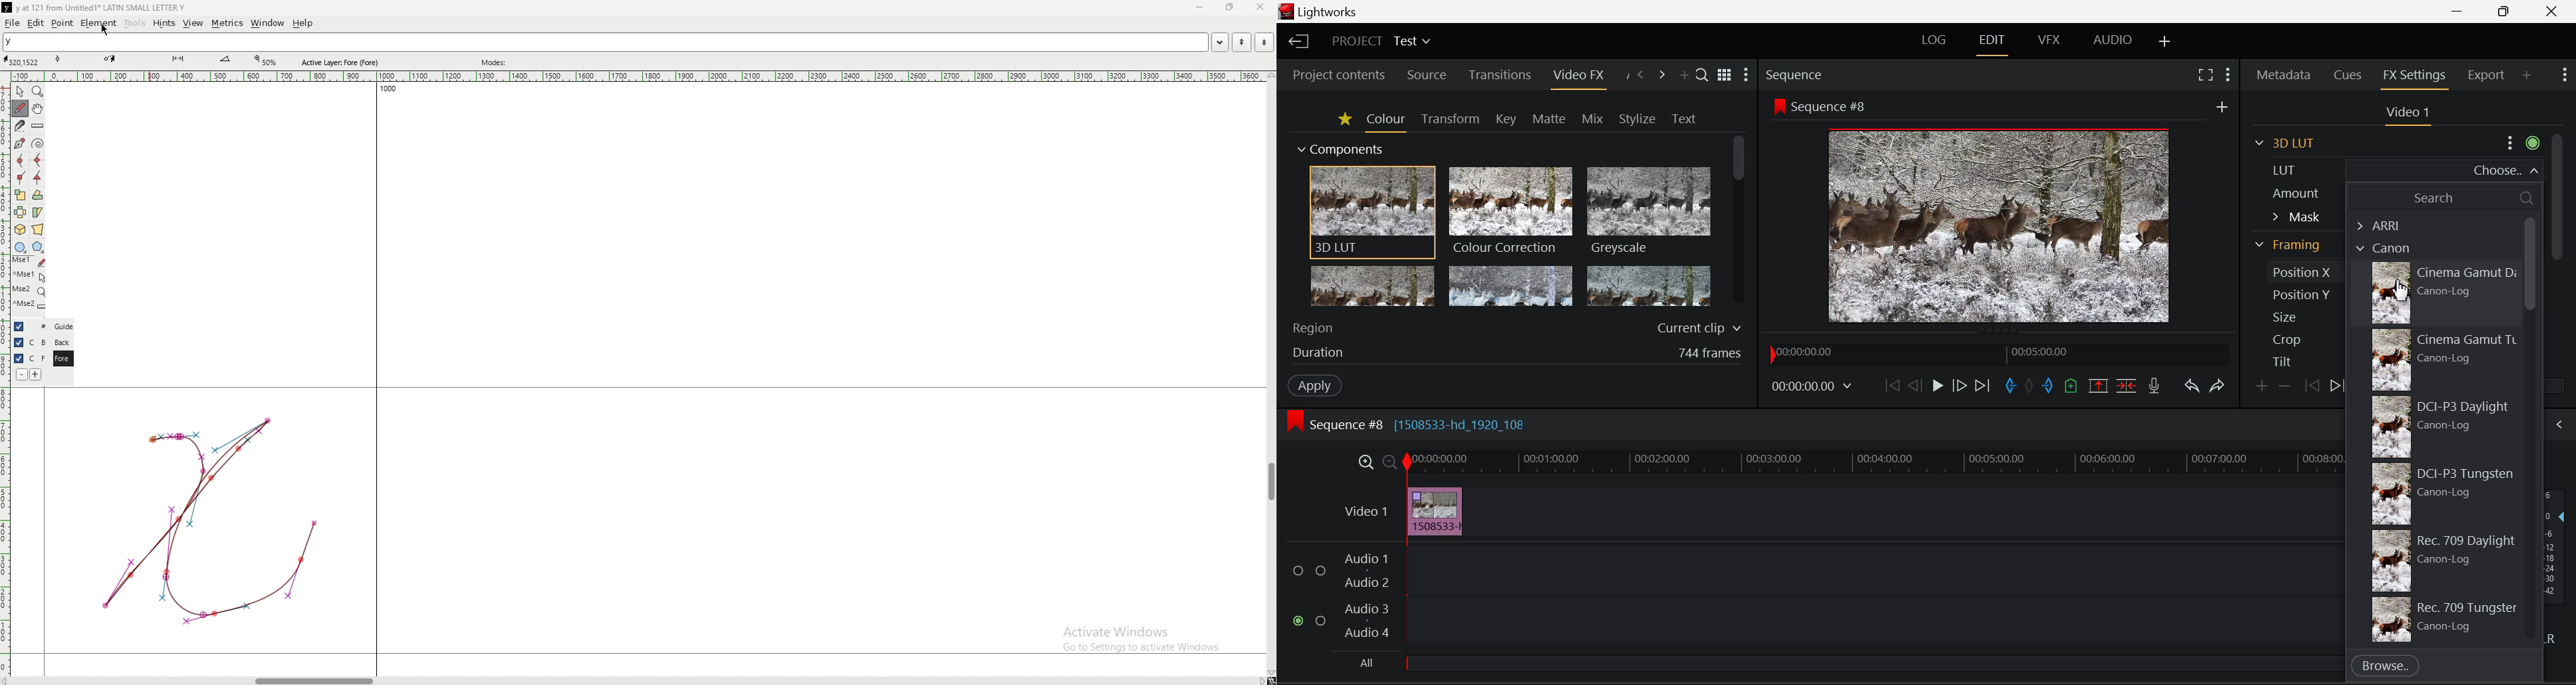  What do you see at coordinates (209, 519) in the screenshot?
I see `graph` at bounding box center [209, 519].